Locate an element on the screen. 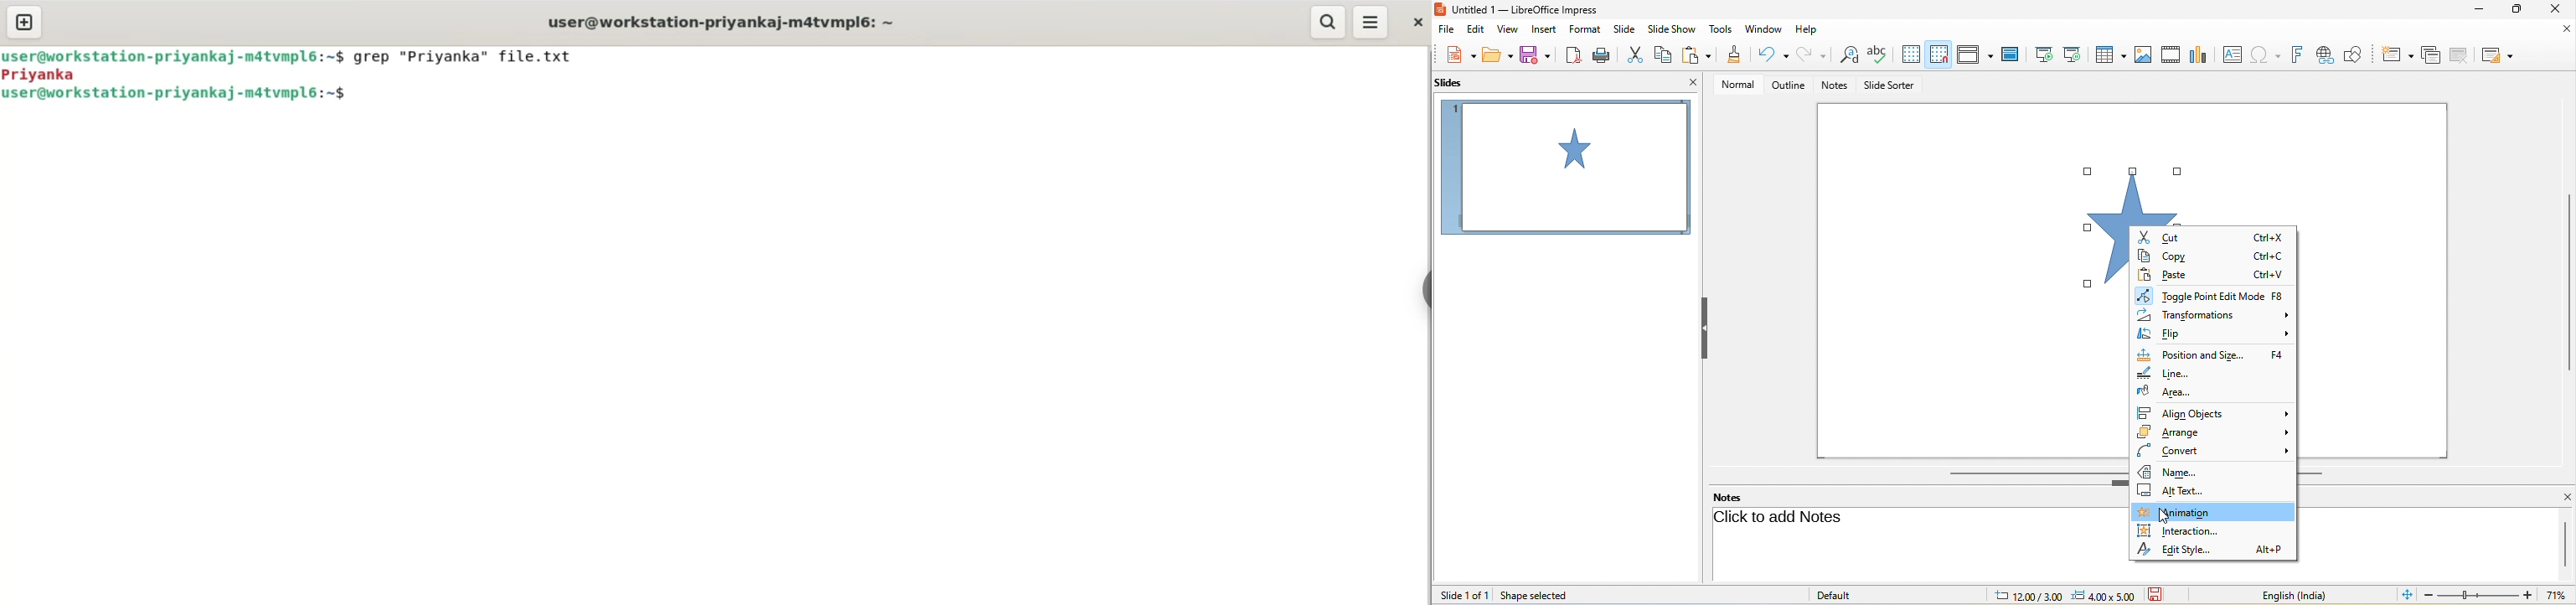 This screenshot has width=2576, height=616. undo is located at coordinates (1769, 54).